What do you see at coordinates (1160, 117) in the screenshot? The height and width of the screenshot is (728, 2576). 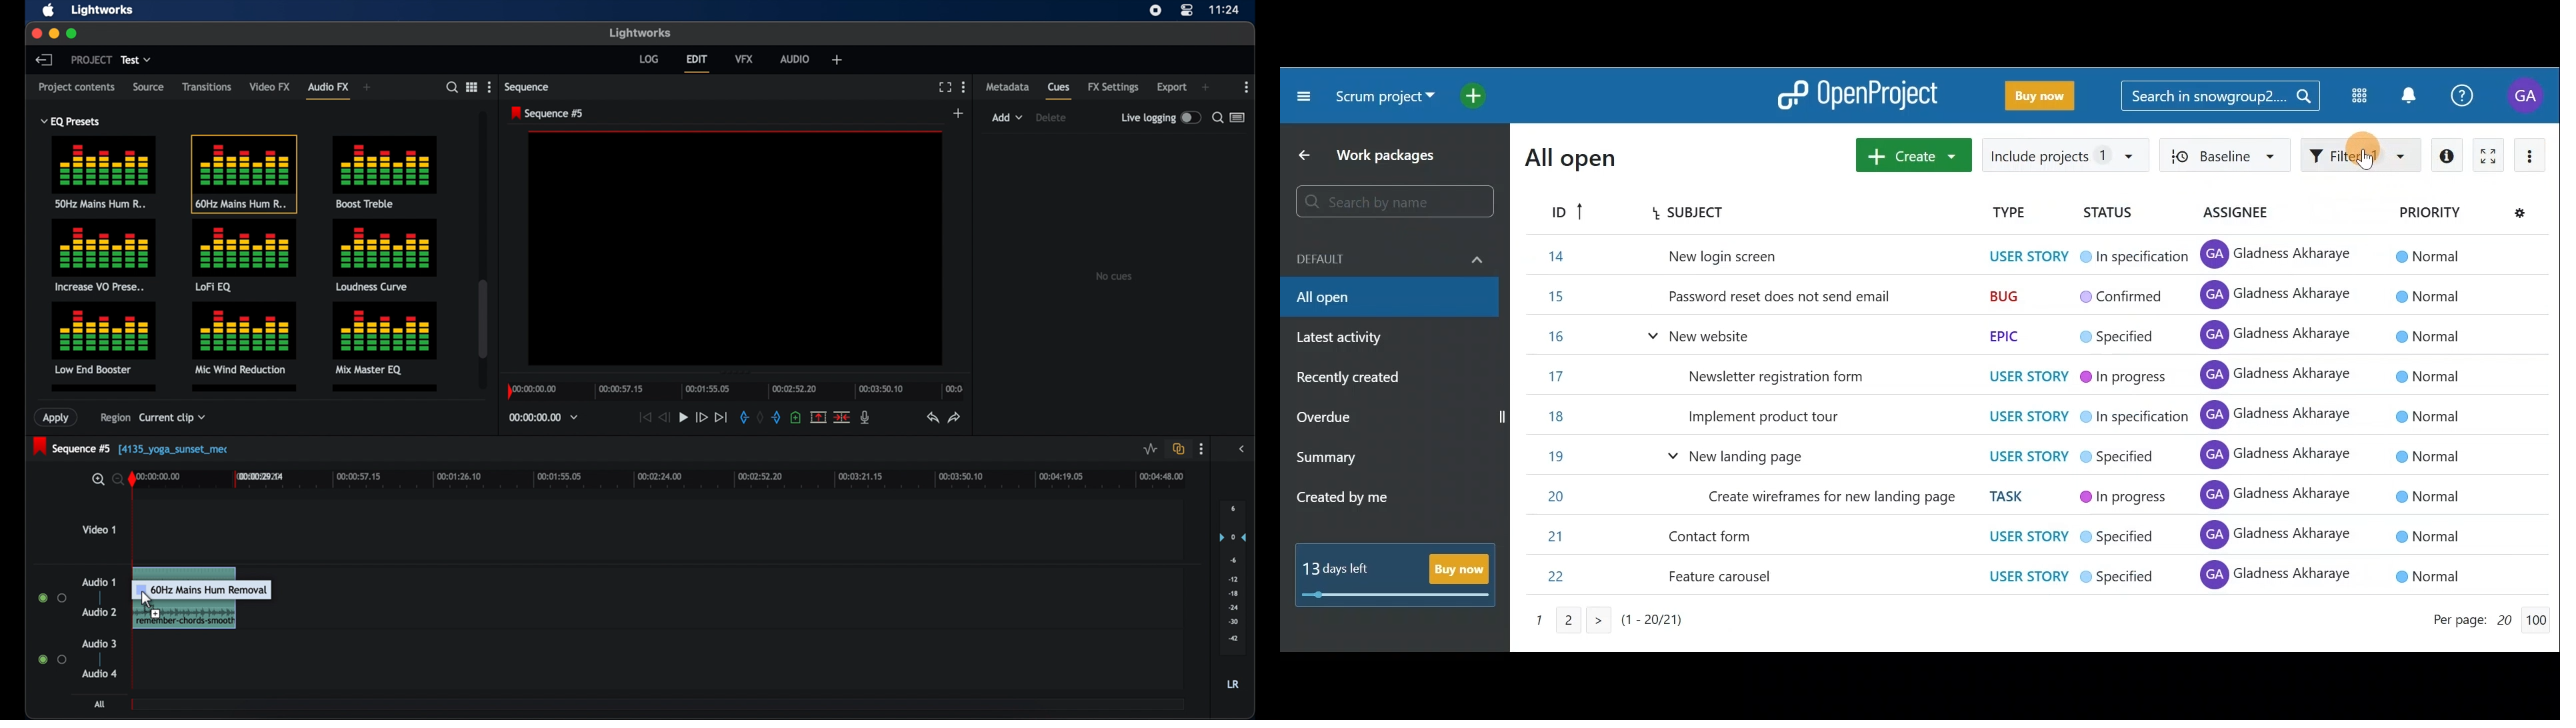 I see `live logging` at bounding box center [1160, 117].